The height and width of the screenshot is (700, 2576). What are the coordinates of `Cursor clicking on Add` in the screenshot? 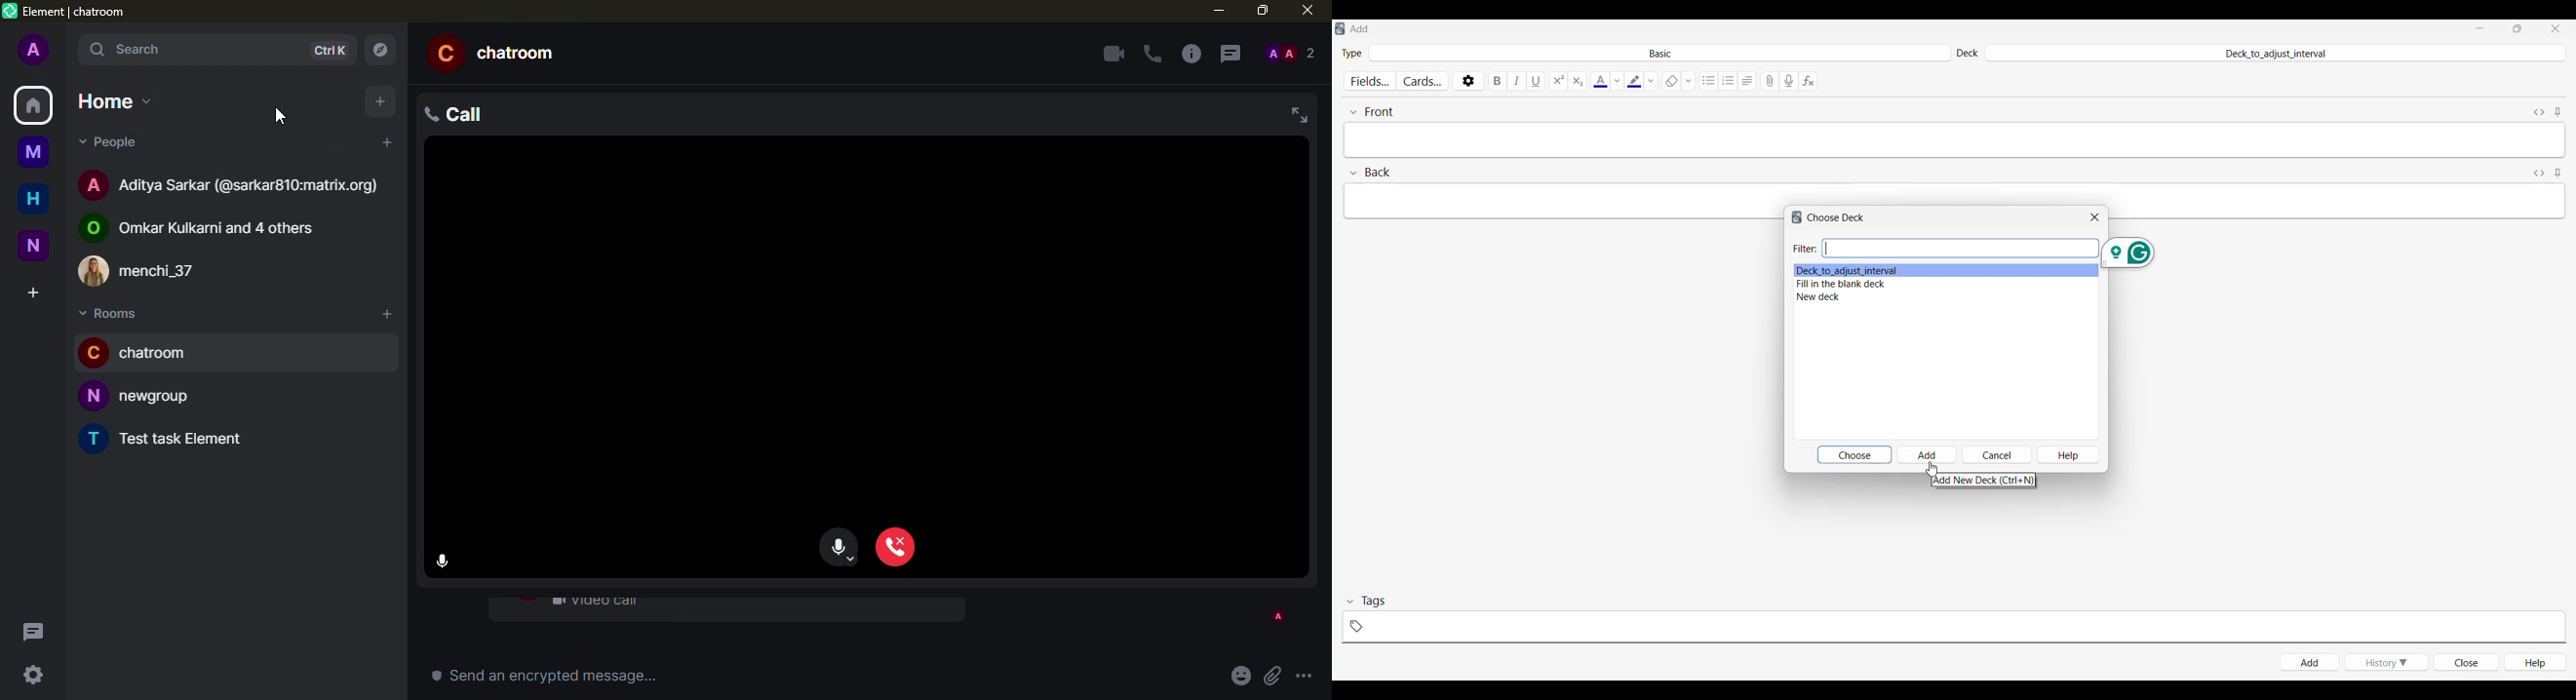 It's located at (1932, 469).